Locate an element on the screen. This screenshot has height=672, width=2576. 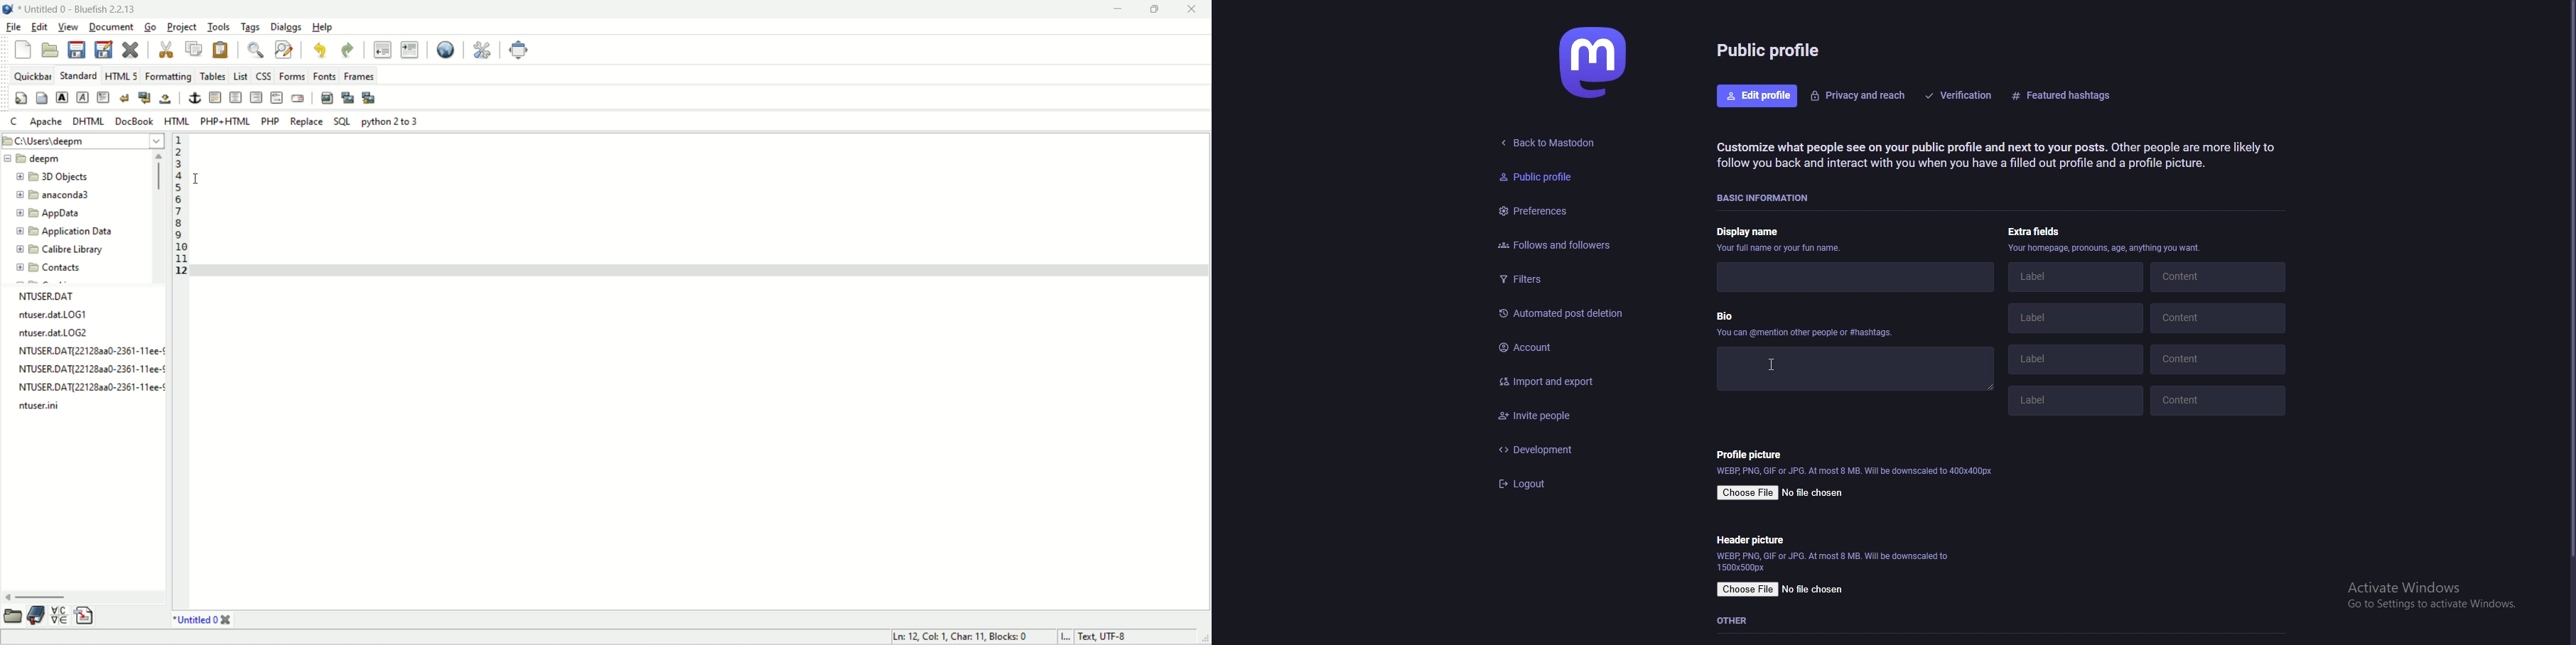
display name is located at coordinates (1777, 239).